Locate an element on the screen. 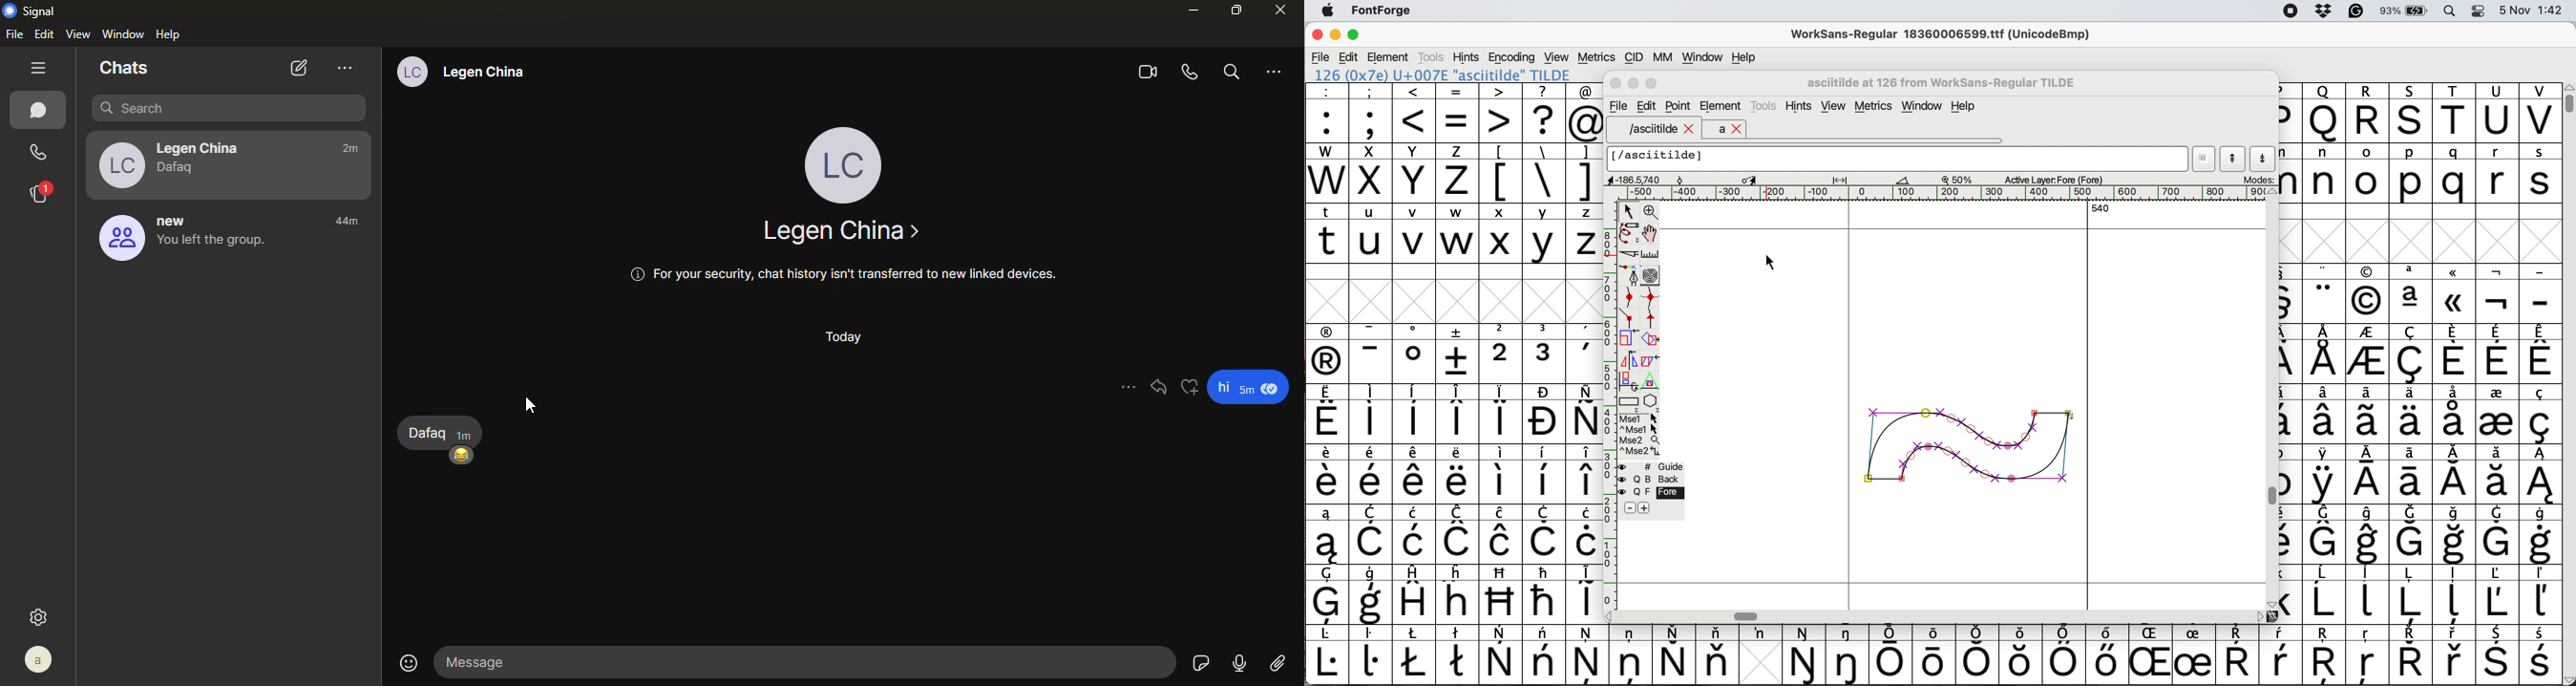 This screenshot has width=2576, height=700. measure distance is located at coordinates (1651, 254).